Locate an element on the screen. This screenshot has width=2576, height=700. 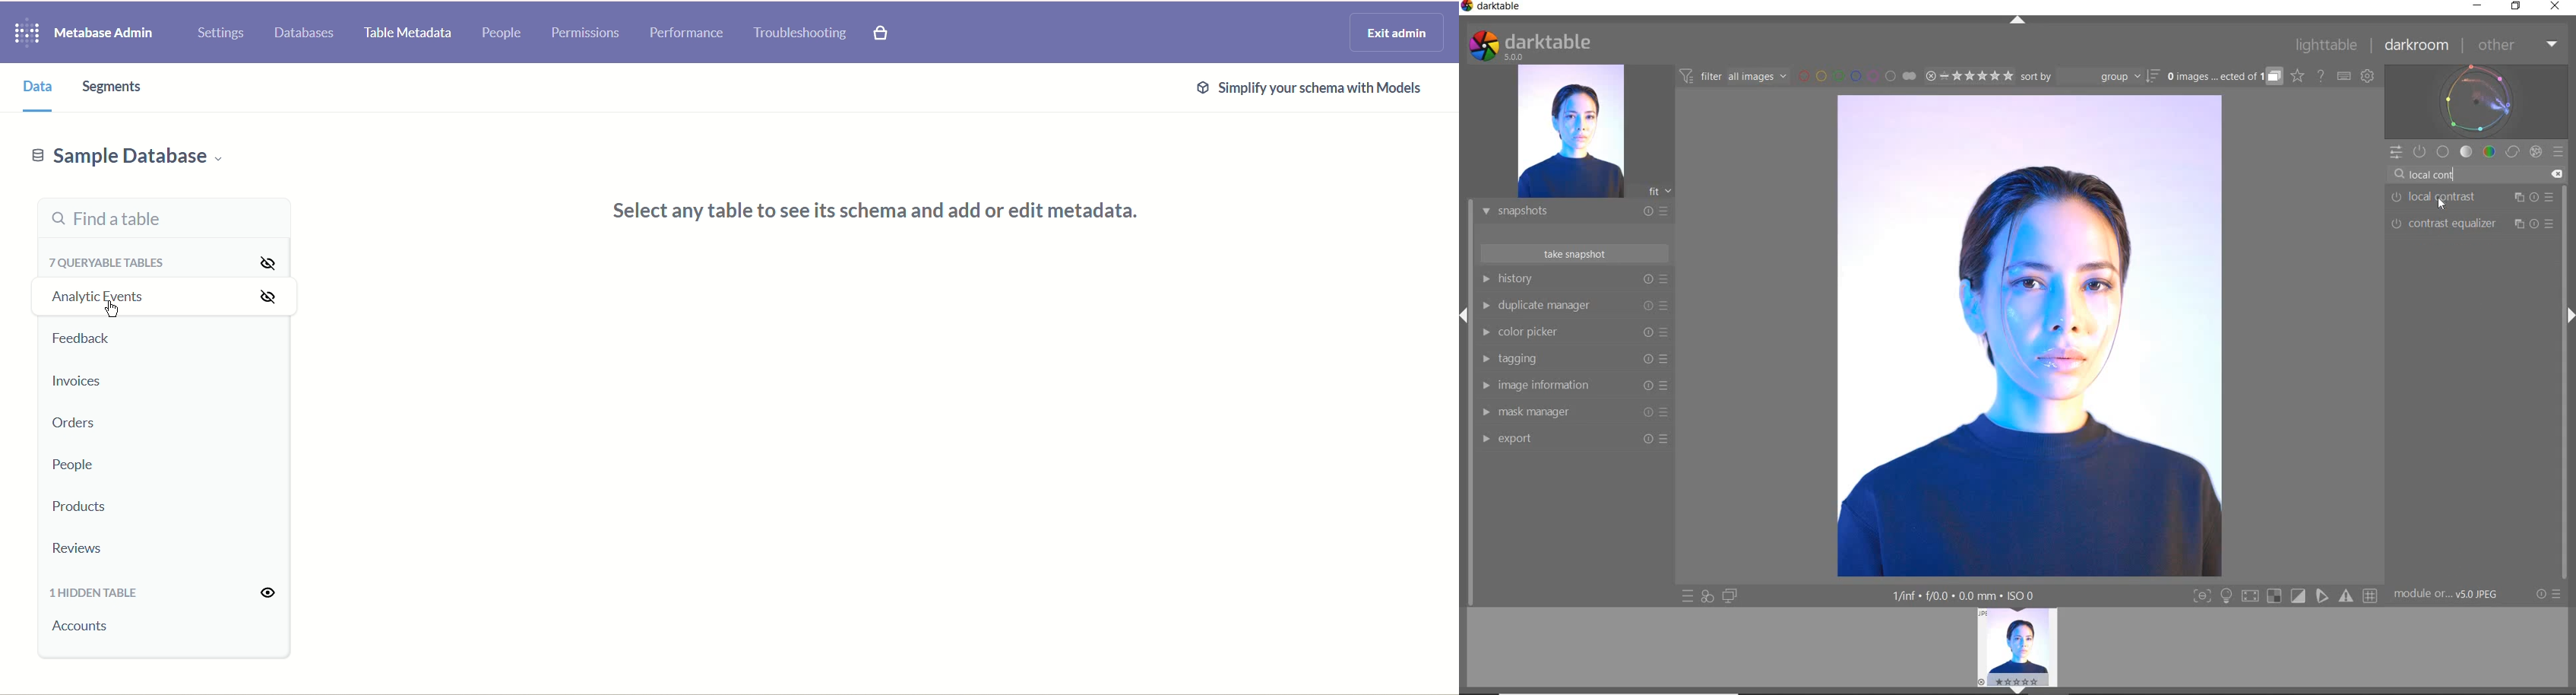
CONTRAST EQUALIZER is located at coordinates (2472, 224).